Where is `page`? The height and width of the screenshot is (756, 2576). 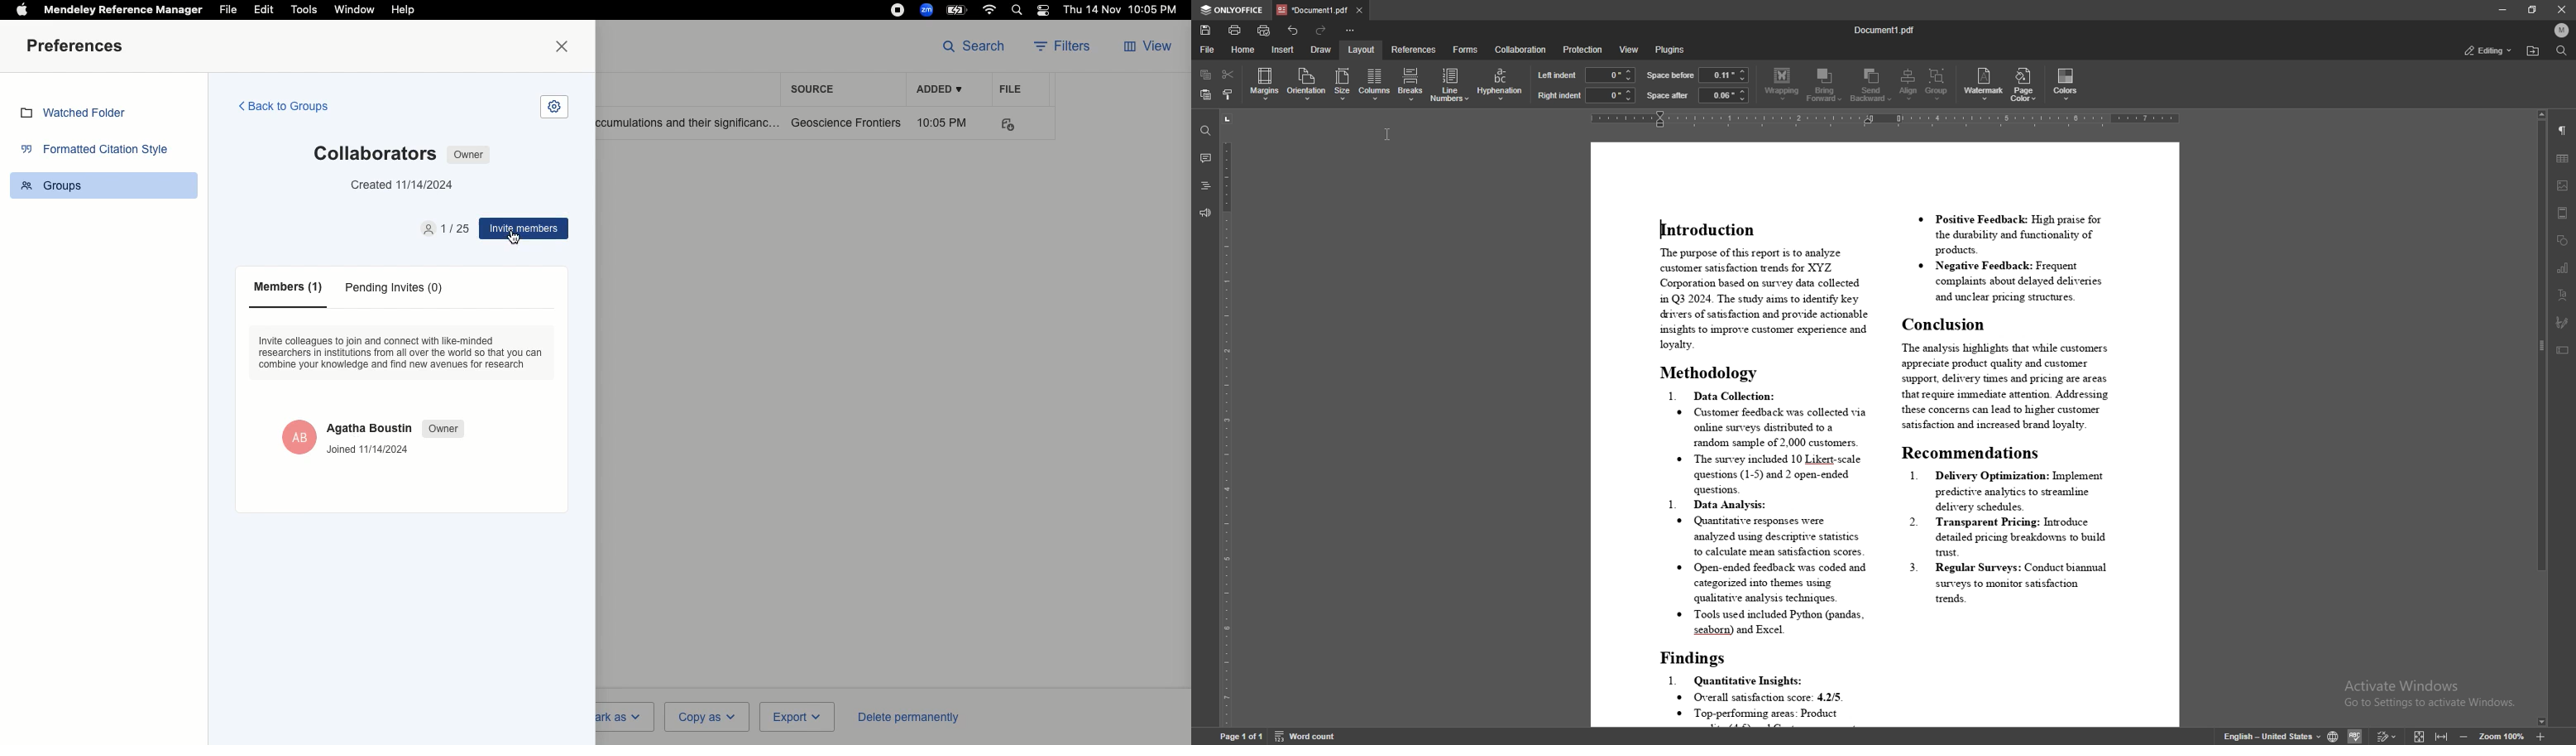 page is located at coordinates (1241, 736).